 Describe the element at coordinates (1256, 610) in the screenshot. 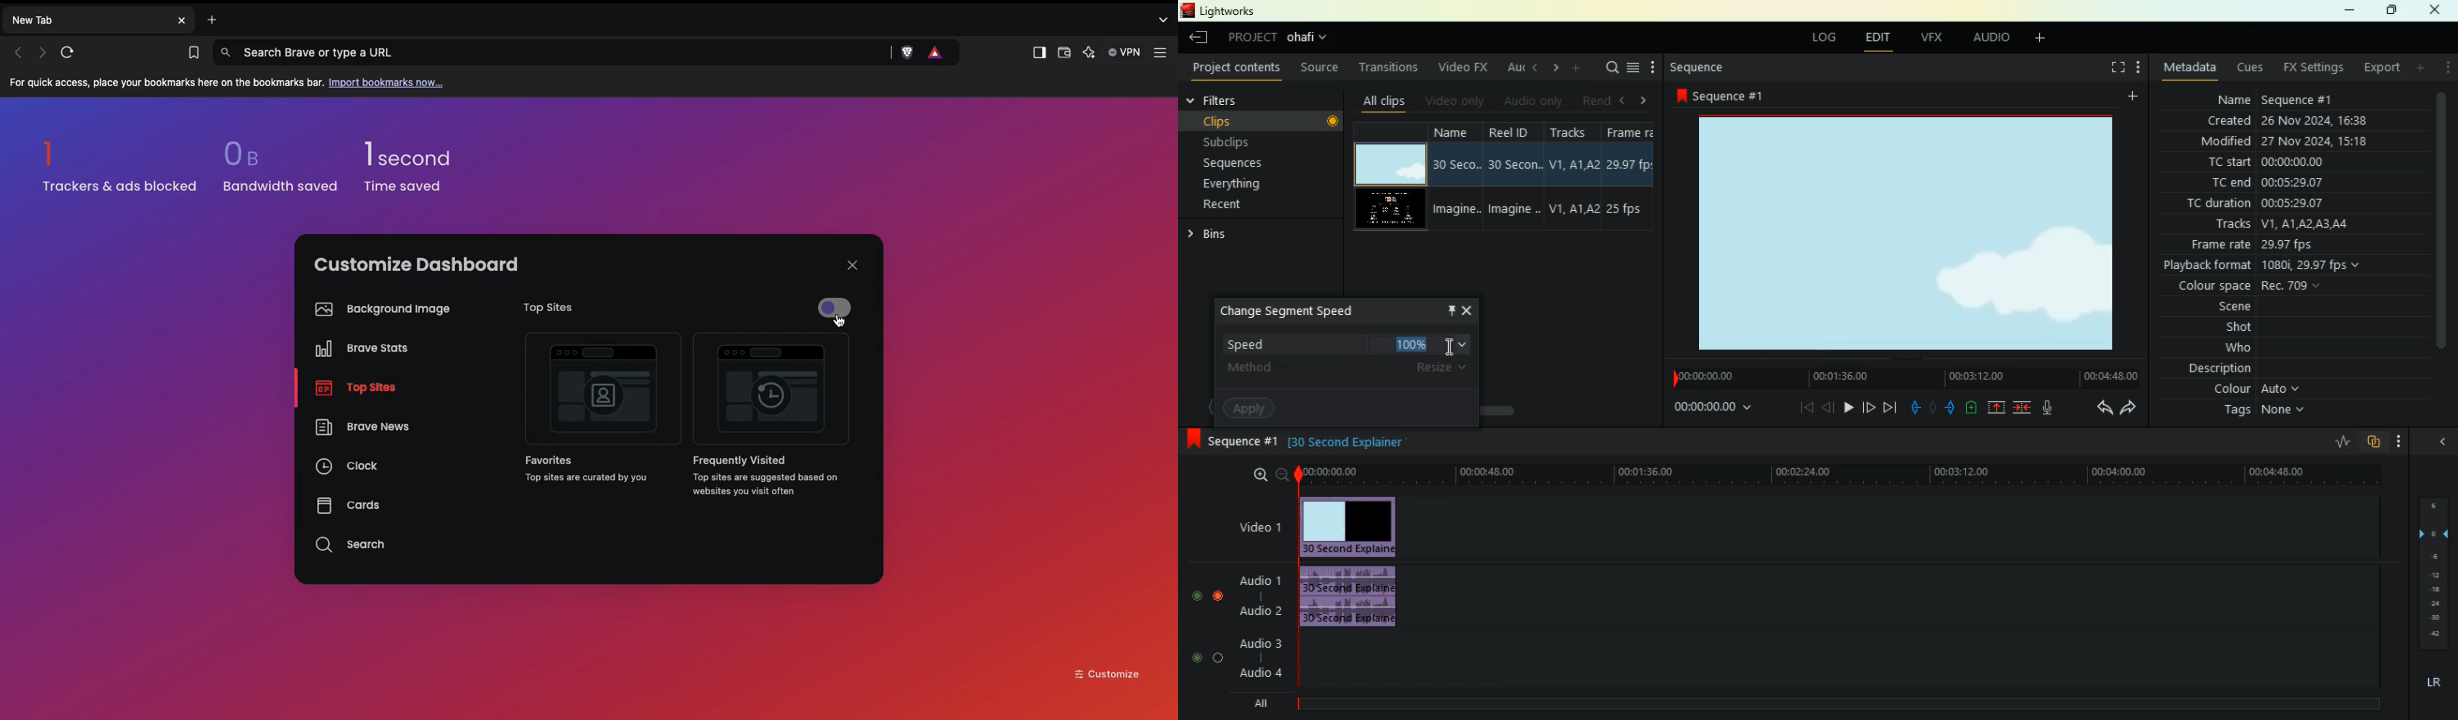

I see `audio2` at that location.